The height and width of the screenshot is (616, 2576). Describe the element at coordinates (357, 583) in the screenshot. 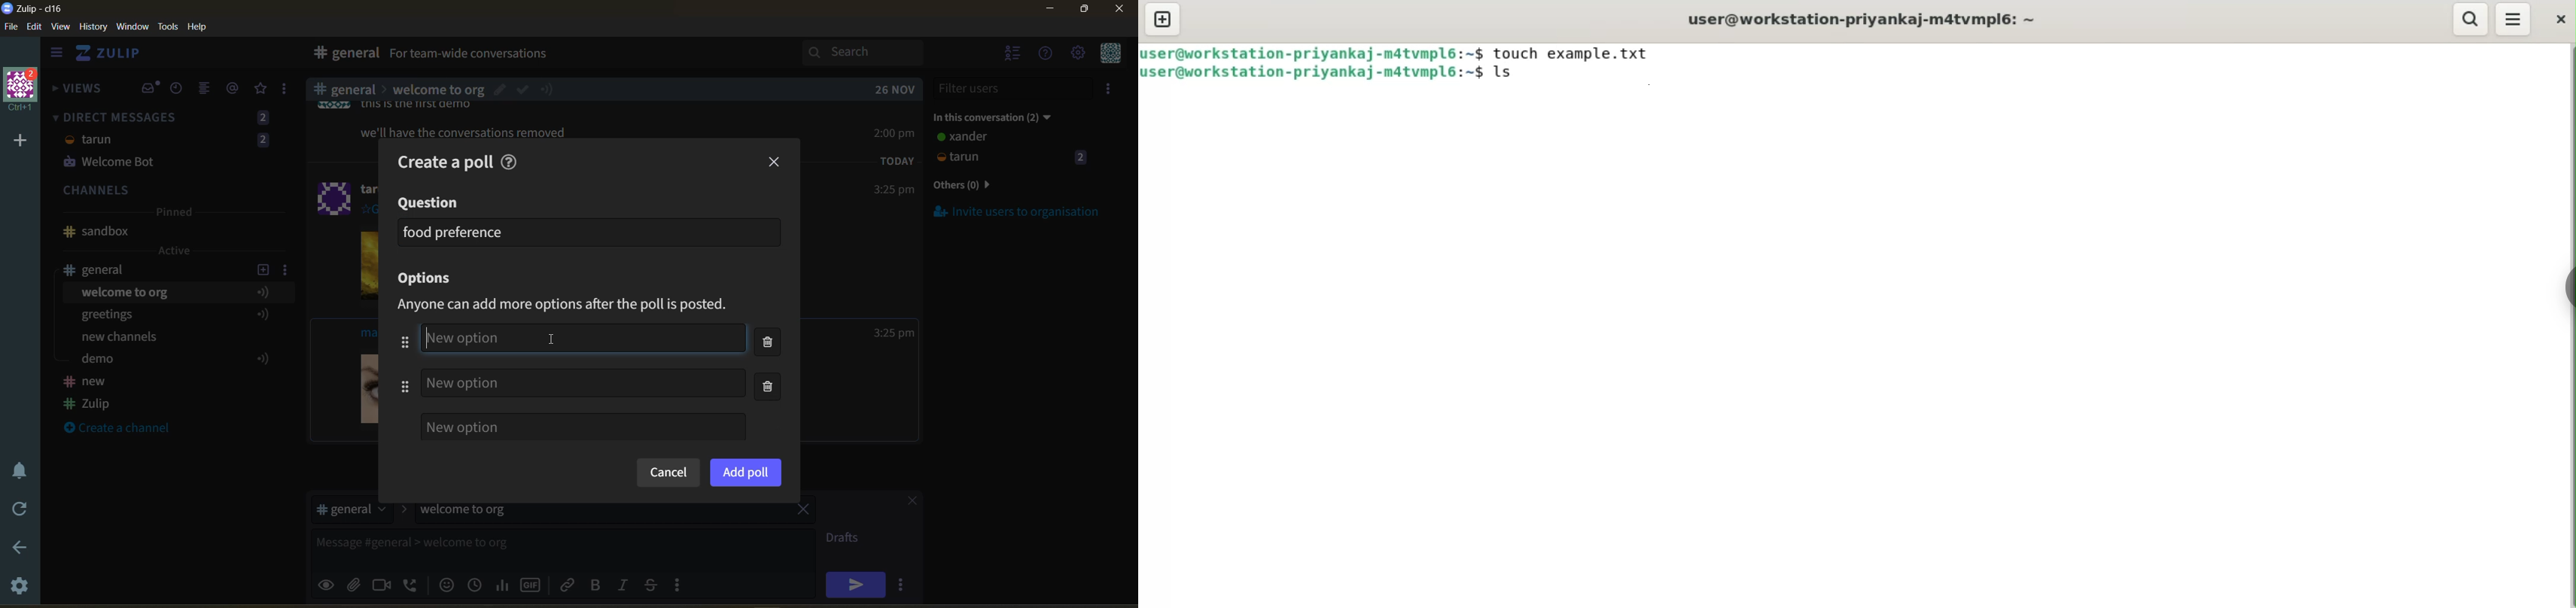

I see `upload files` at that location.